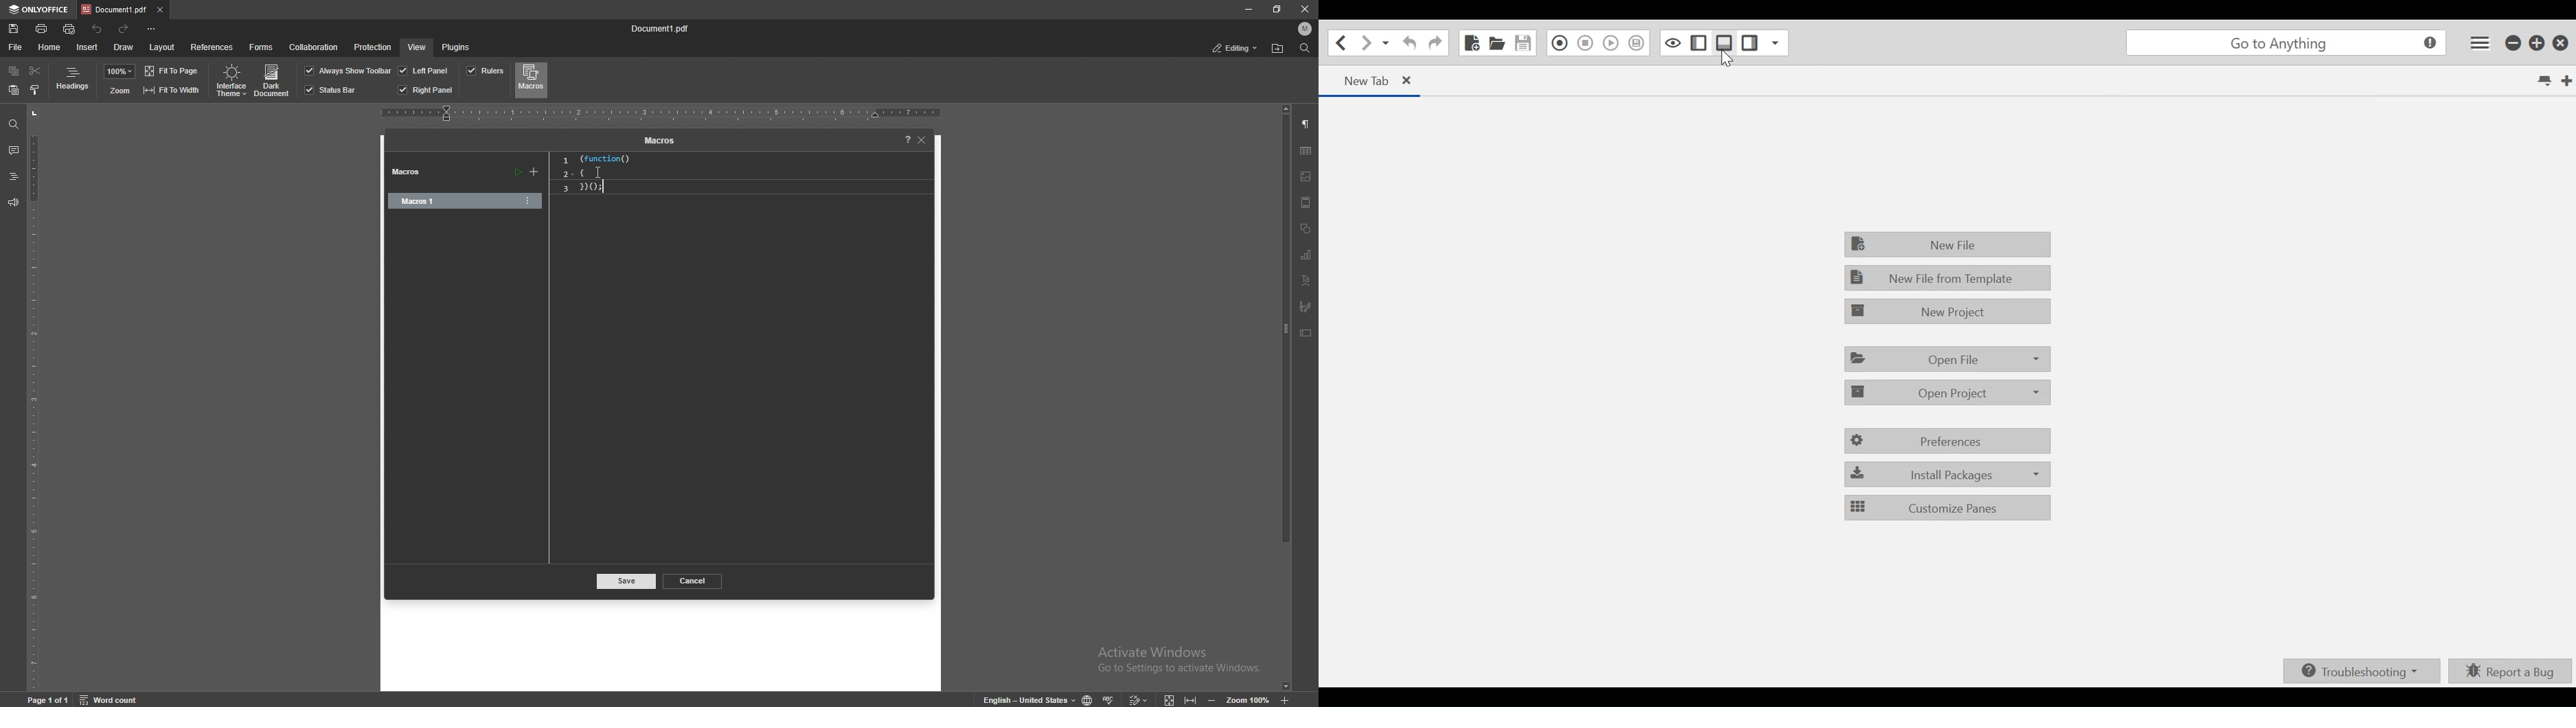 The image size is (2576, 728). I want to click on header and footer, so click(1306, 202).